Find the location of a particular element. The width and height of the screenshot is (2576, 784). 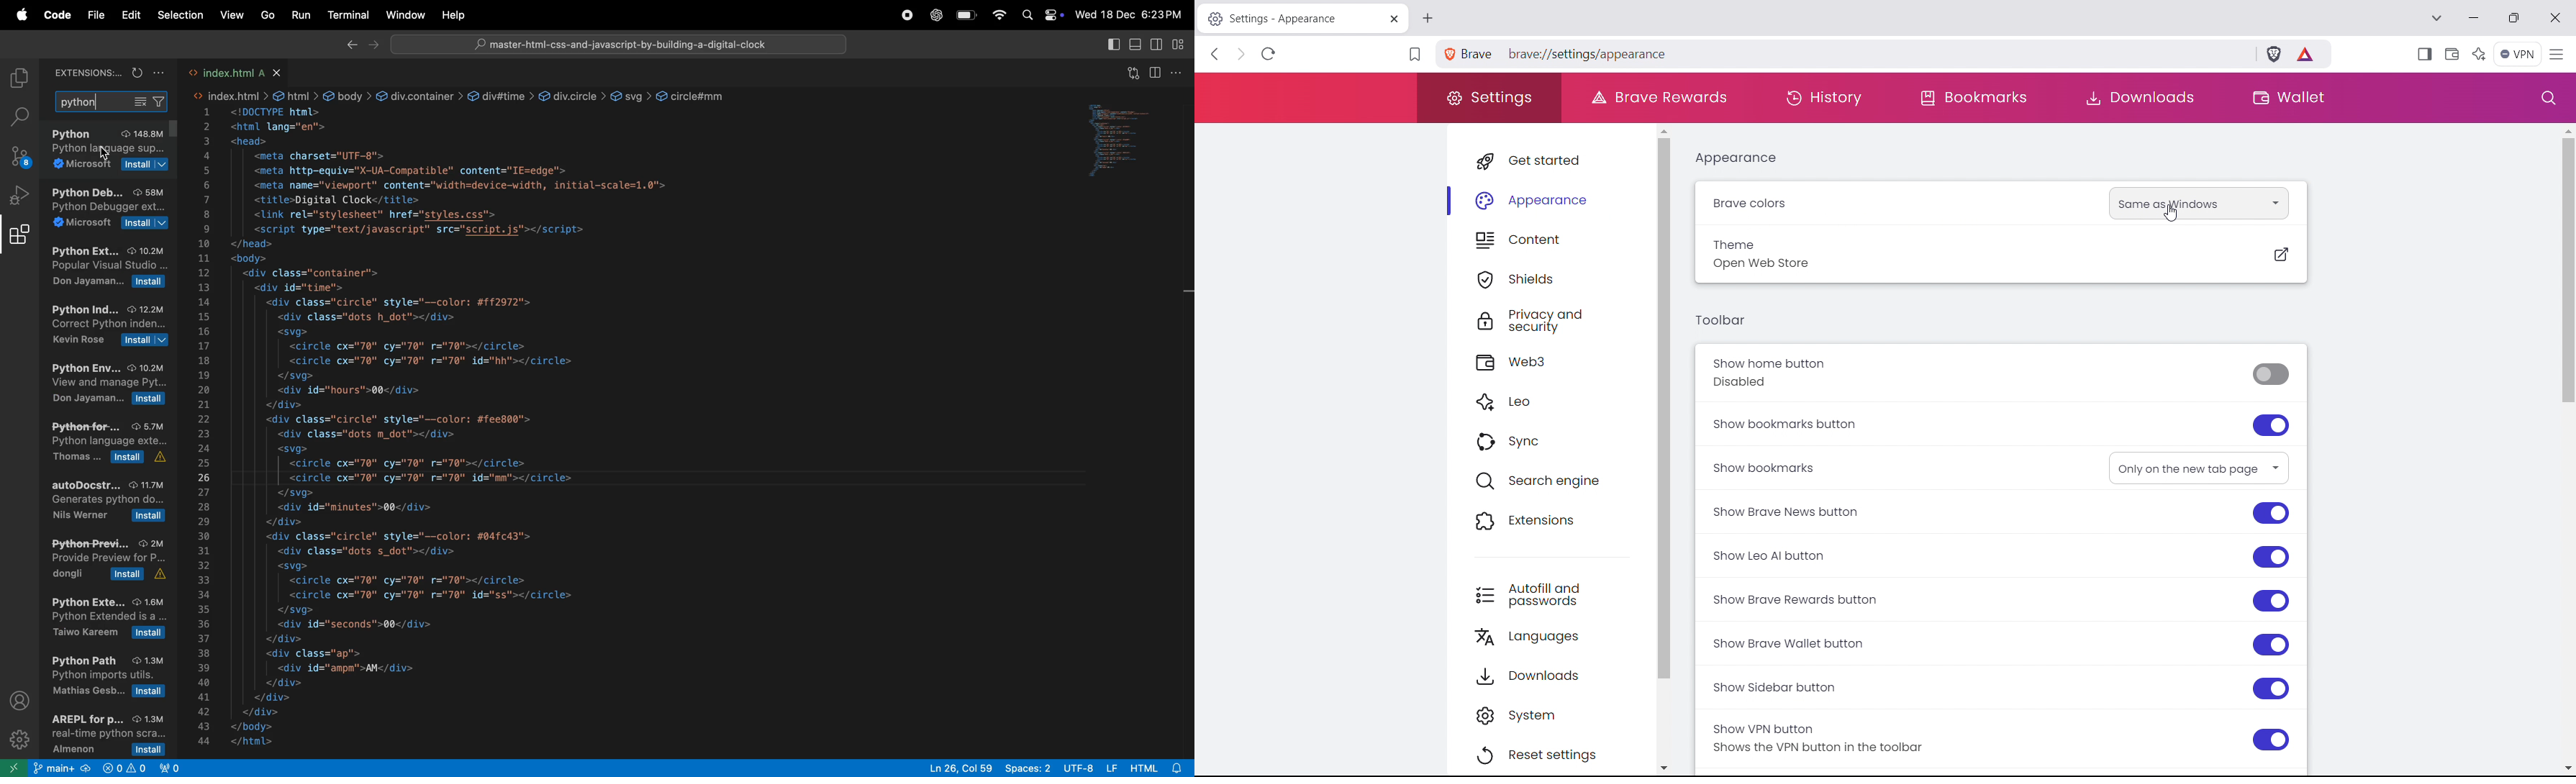

code window is located at coordinates (1132, 138).